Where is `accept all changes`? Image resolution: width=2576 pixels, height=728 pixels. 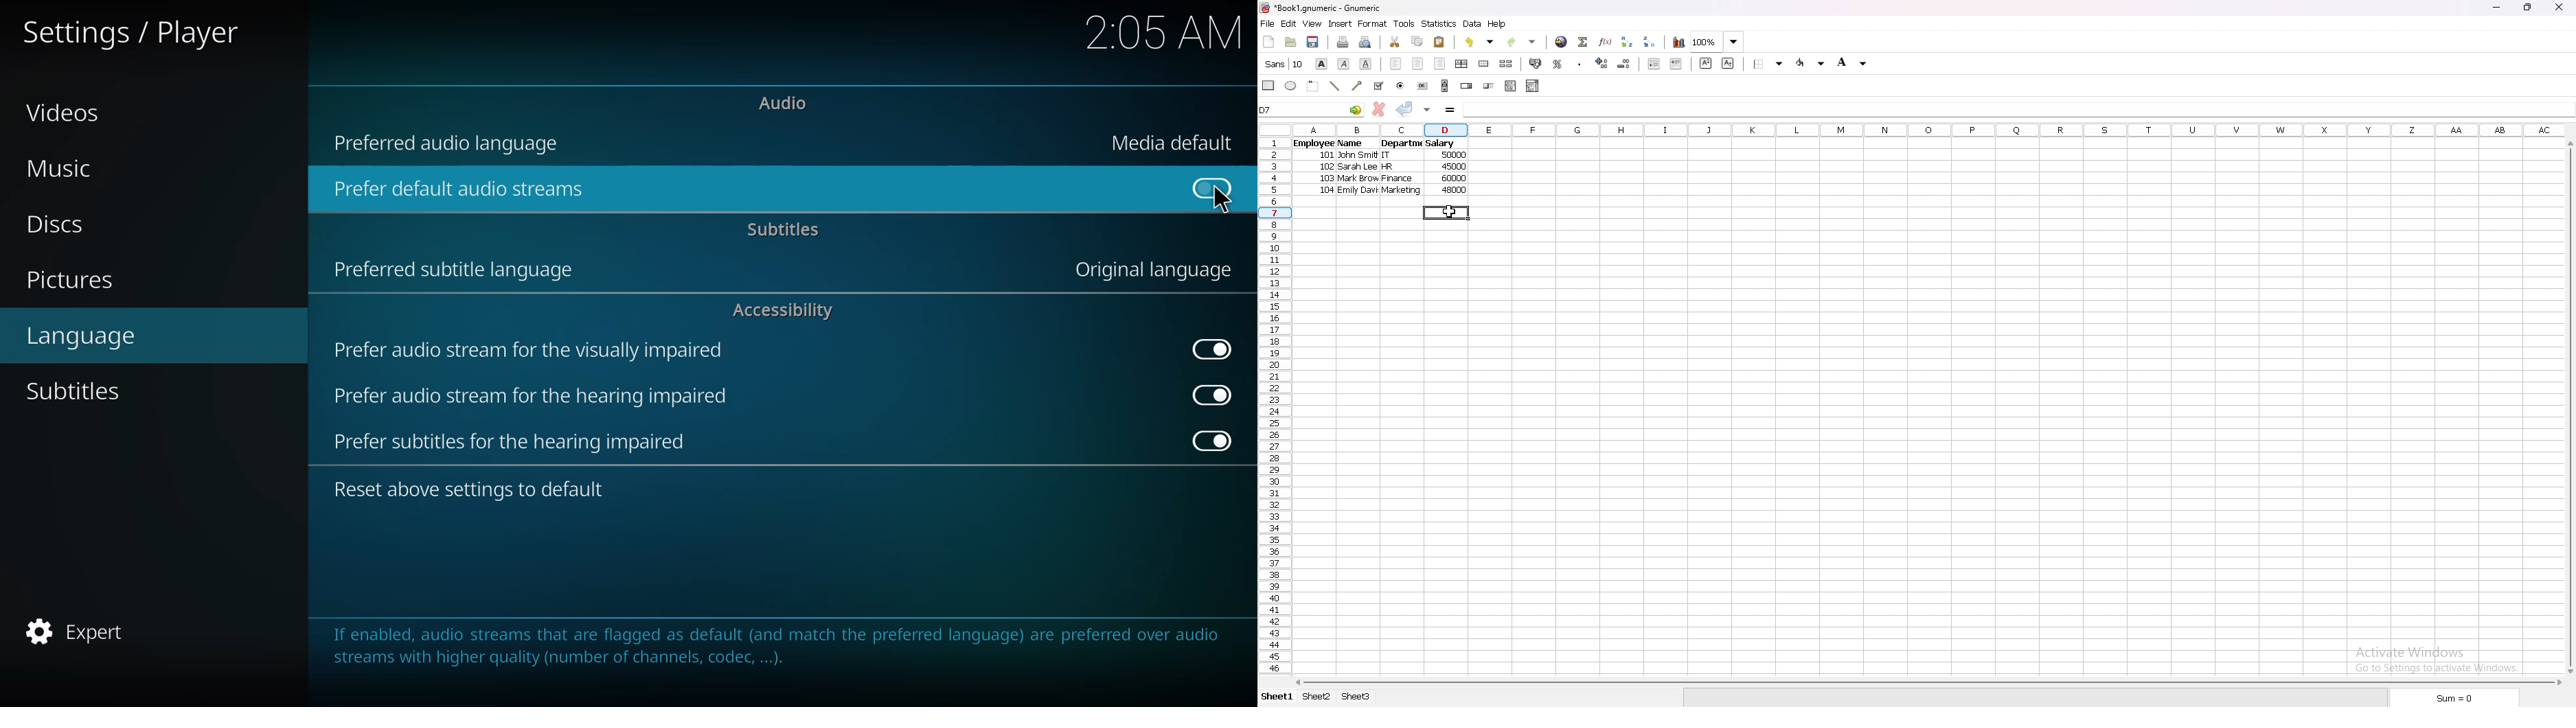 accept all changes is located at coordinates (1427, 111).